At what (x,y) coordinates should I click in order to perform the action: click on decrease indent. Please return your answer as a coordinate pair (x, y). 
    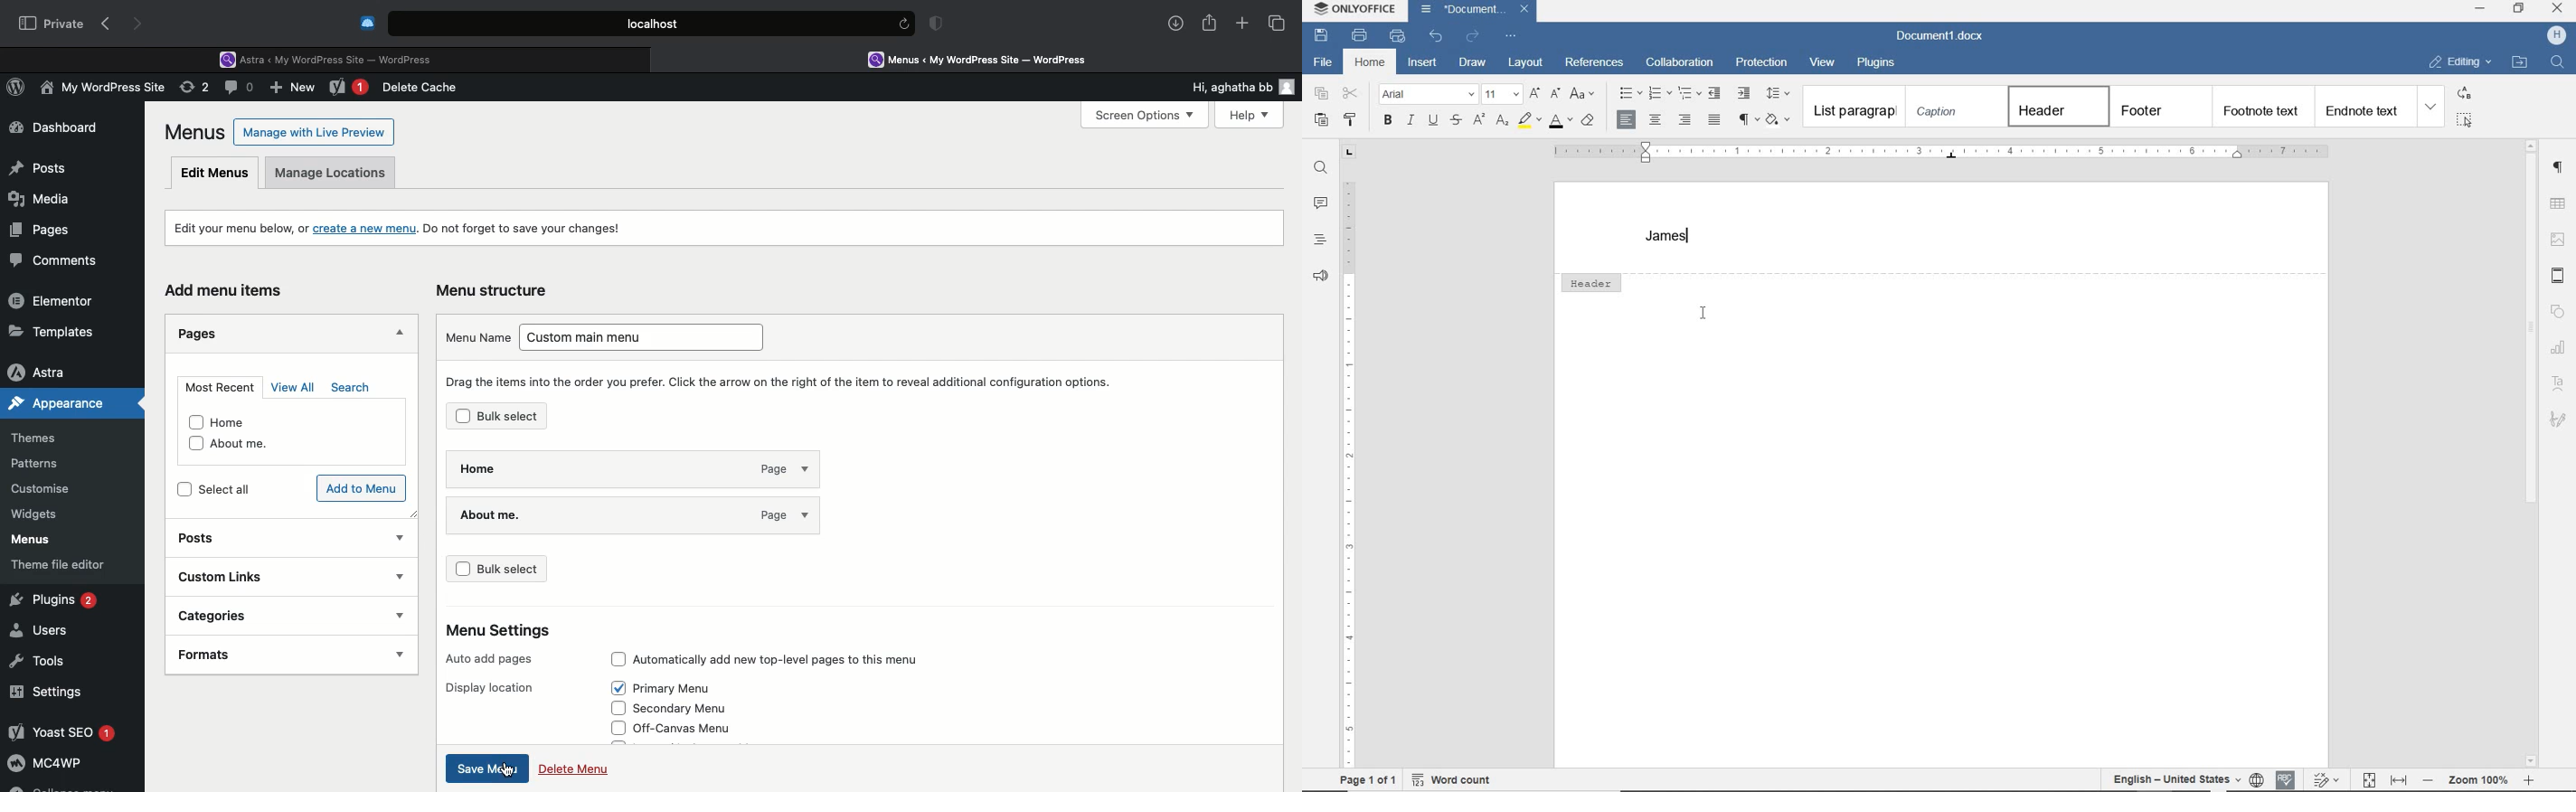
    Looking at the image, I should click on (1716, 93).